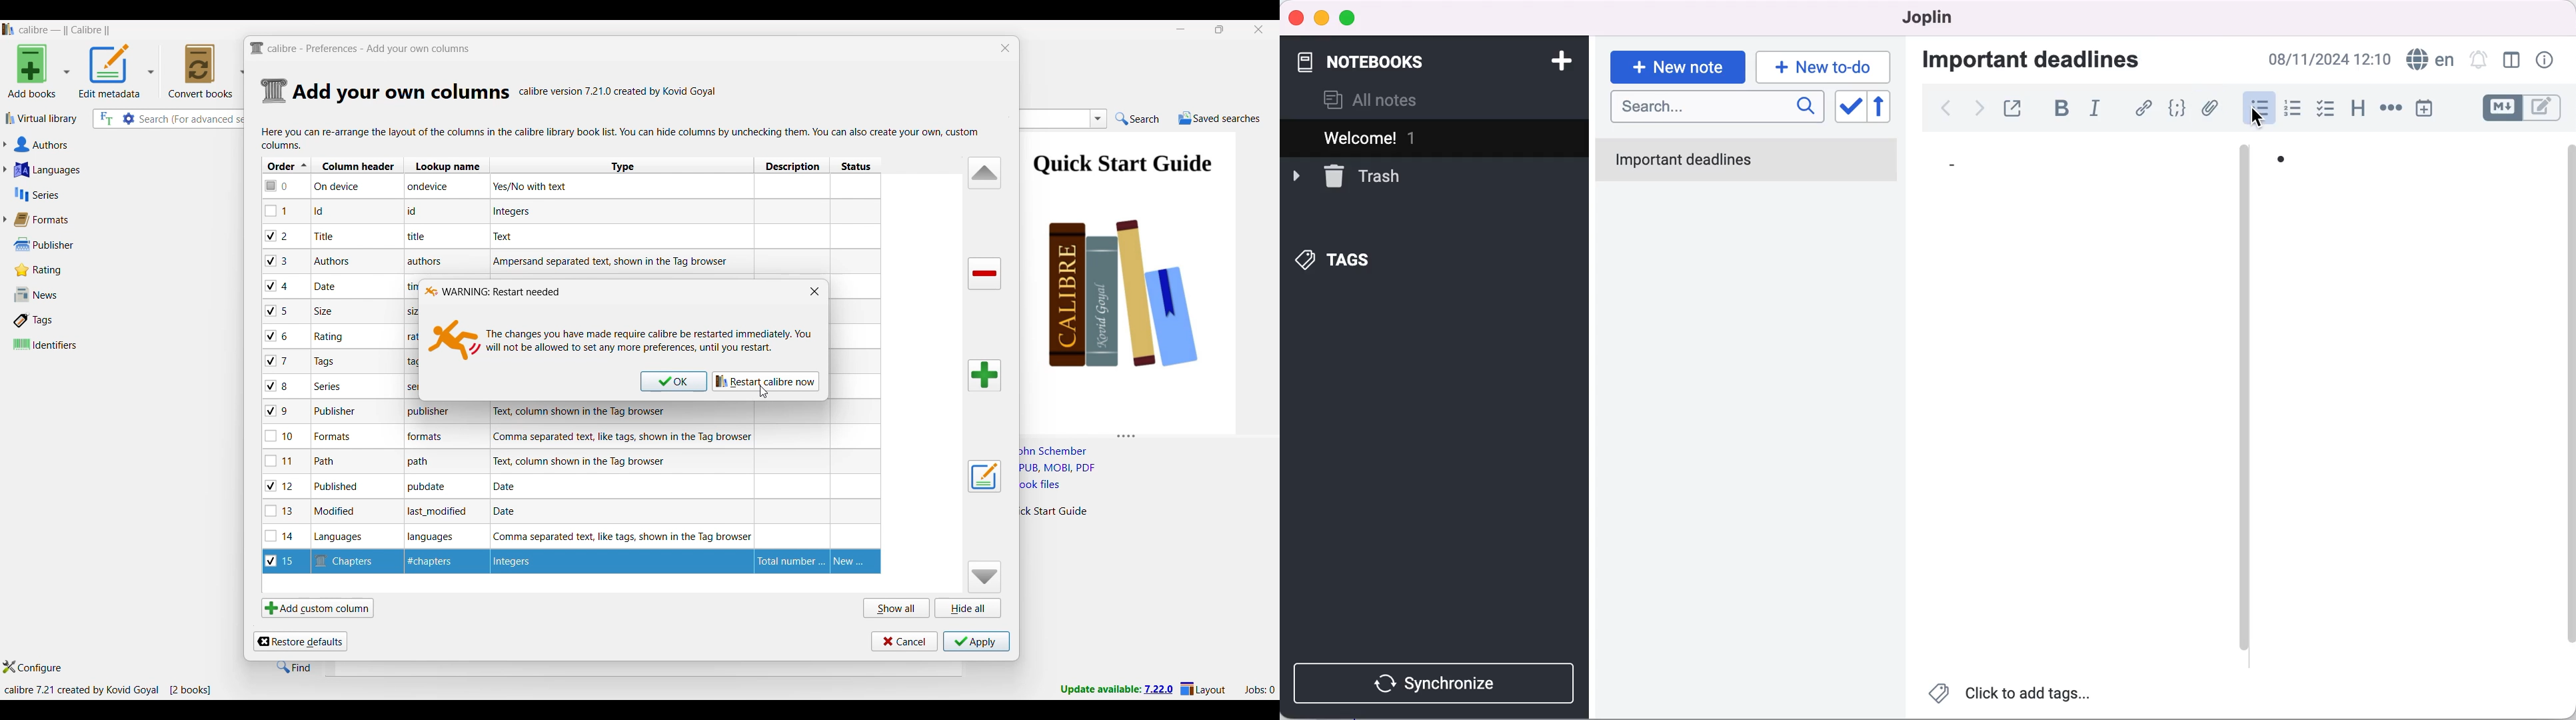  I want to click on Explanation, so click(508, 236).